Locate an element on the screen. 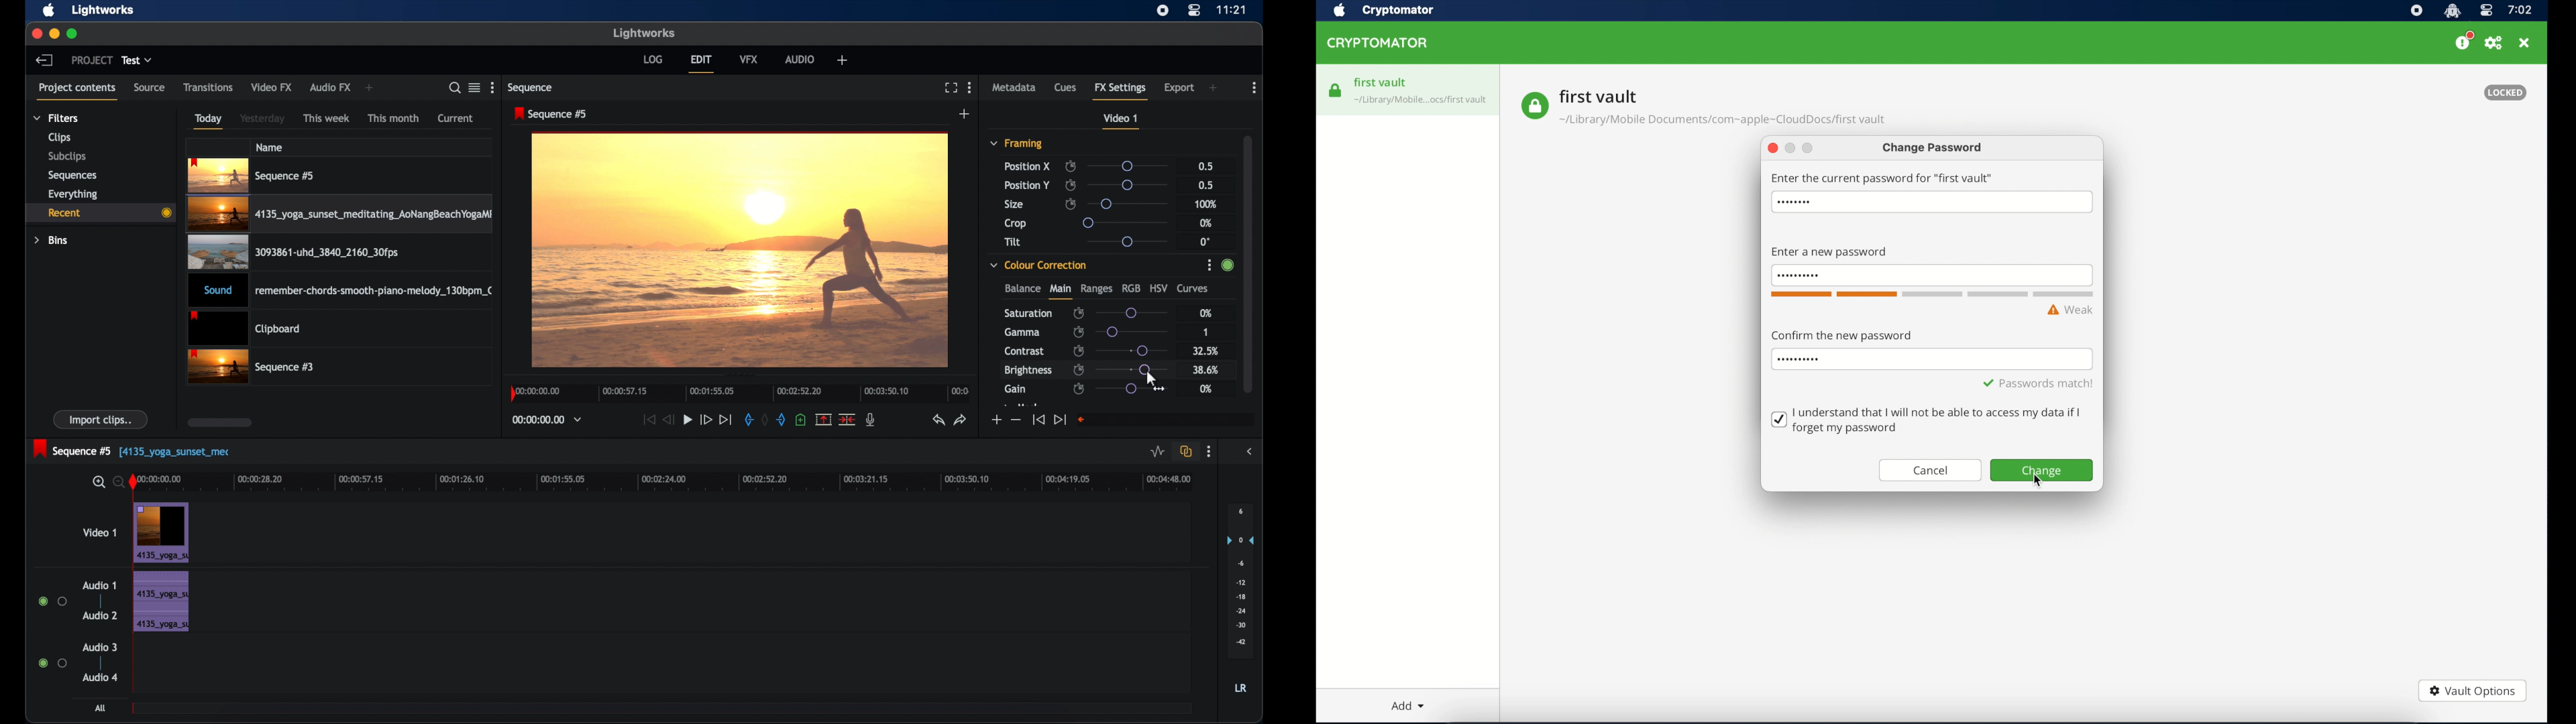  slider is located at coordinates (1130, 203).